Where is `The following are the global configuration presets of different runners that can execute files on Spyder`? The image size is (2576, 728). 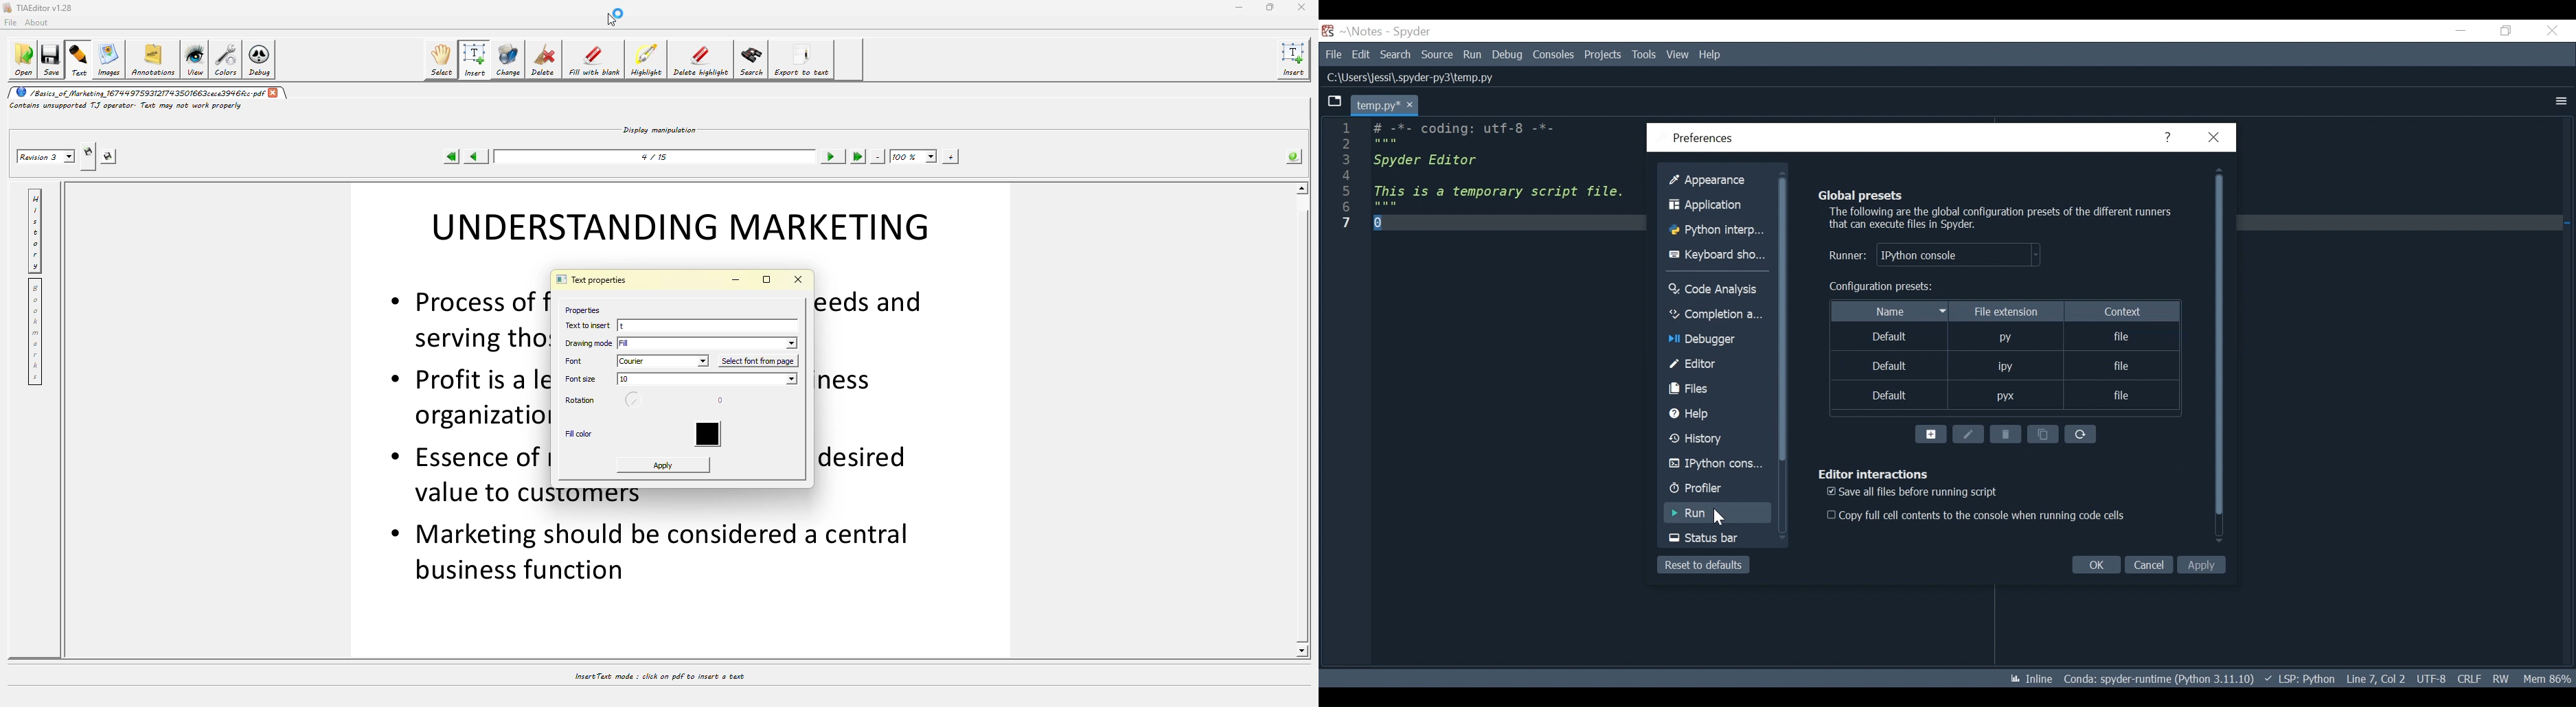
The following are the global configuration presets of different runners that can execute files on Spyder is located at coordinates (1999, 219).